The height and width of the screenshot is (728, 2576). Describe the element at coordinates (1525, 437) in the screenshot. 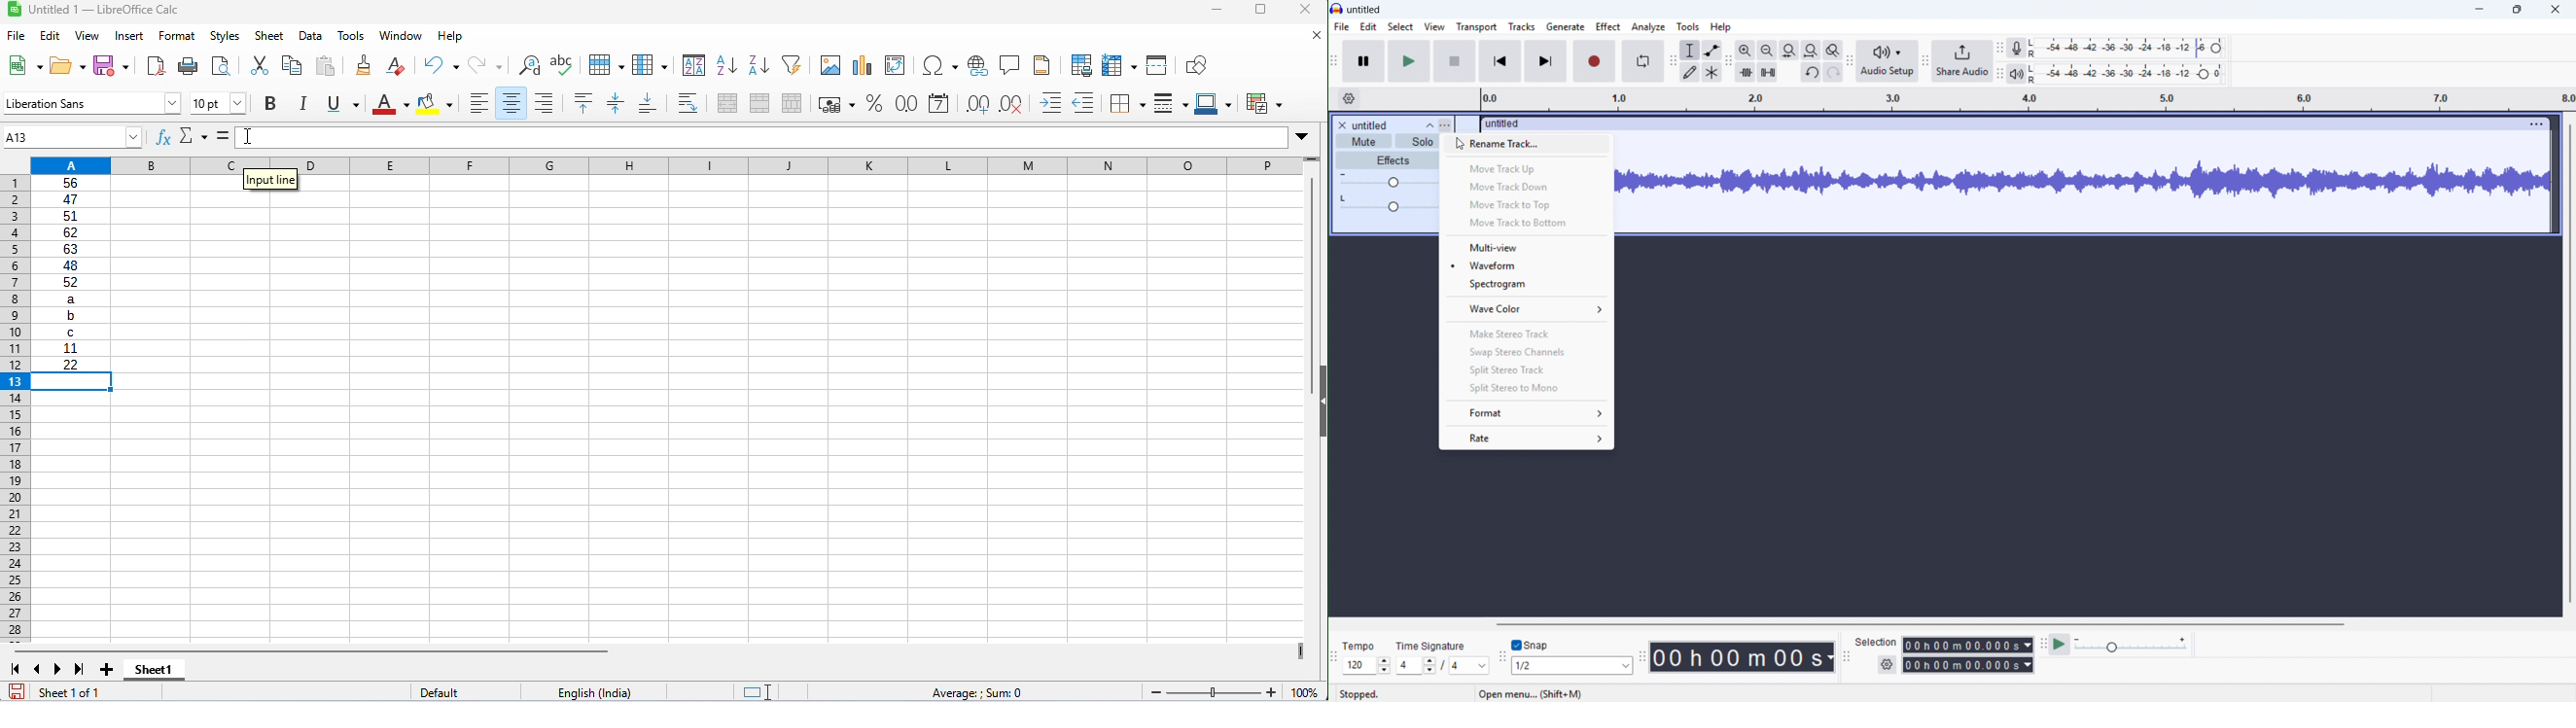

I see `rate ` at that location.